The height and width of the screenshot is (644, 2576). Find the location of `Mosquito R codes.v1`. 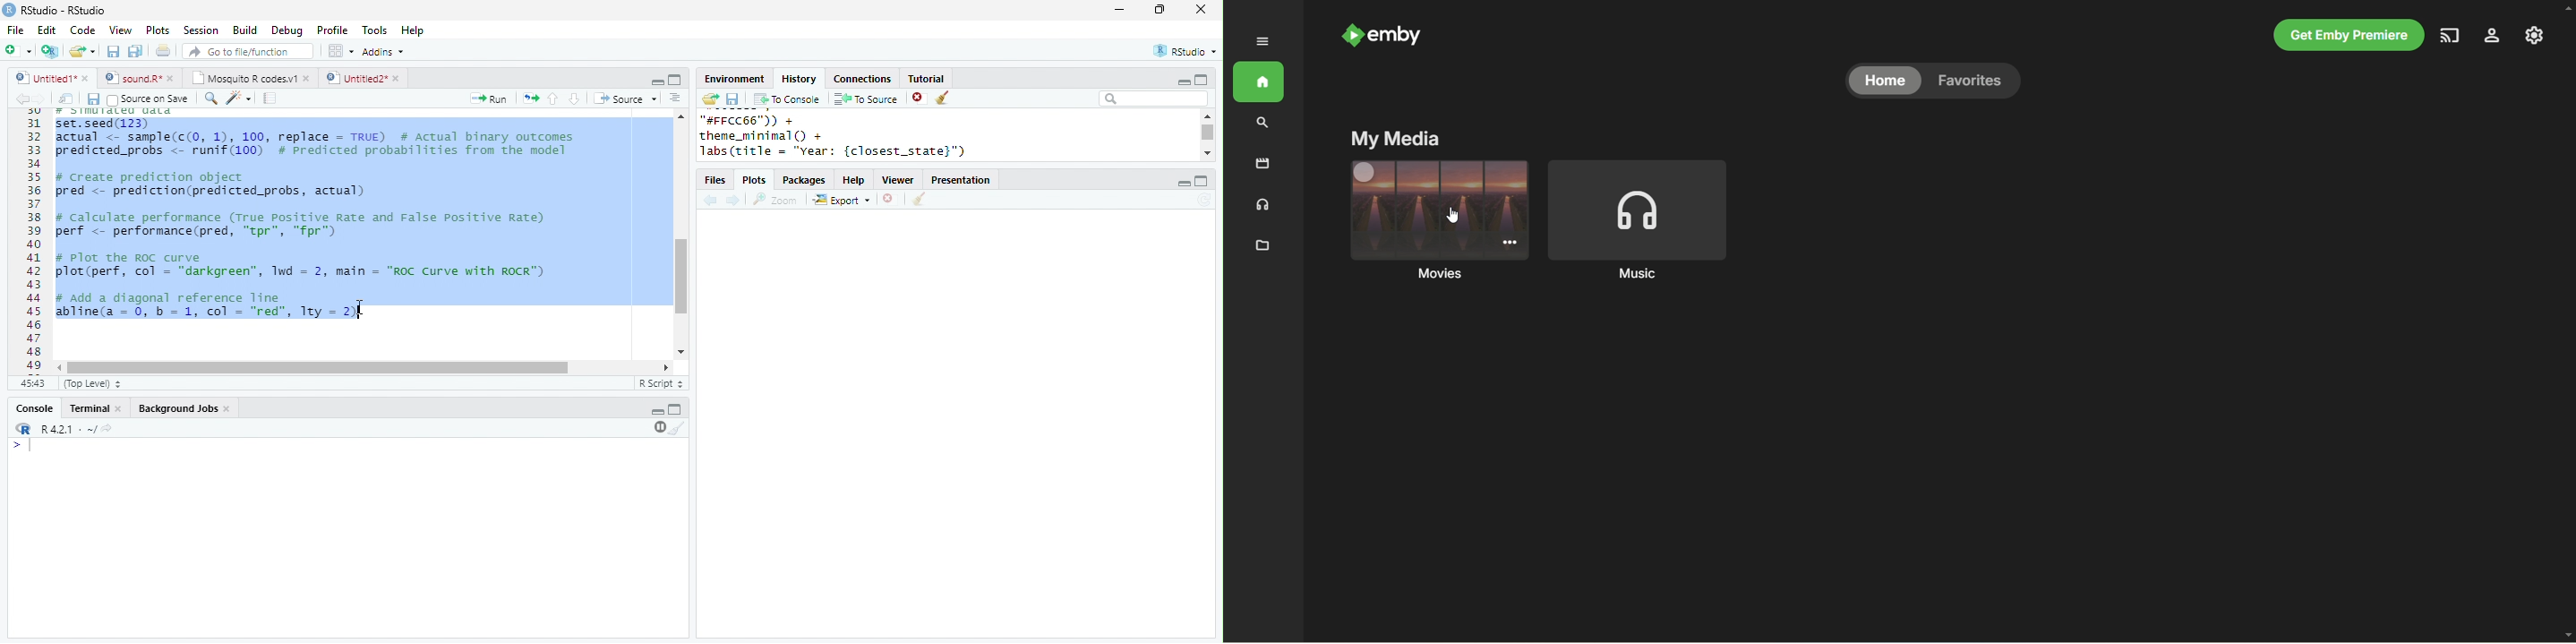

Mosquito R codes.v1 is located at coordinates (244, 78).